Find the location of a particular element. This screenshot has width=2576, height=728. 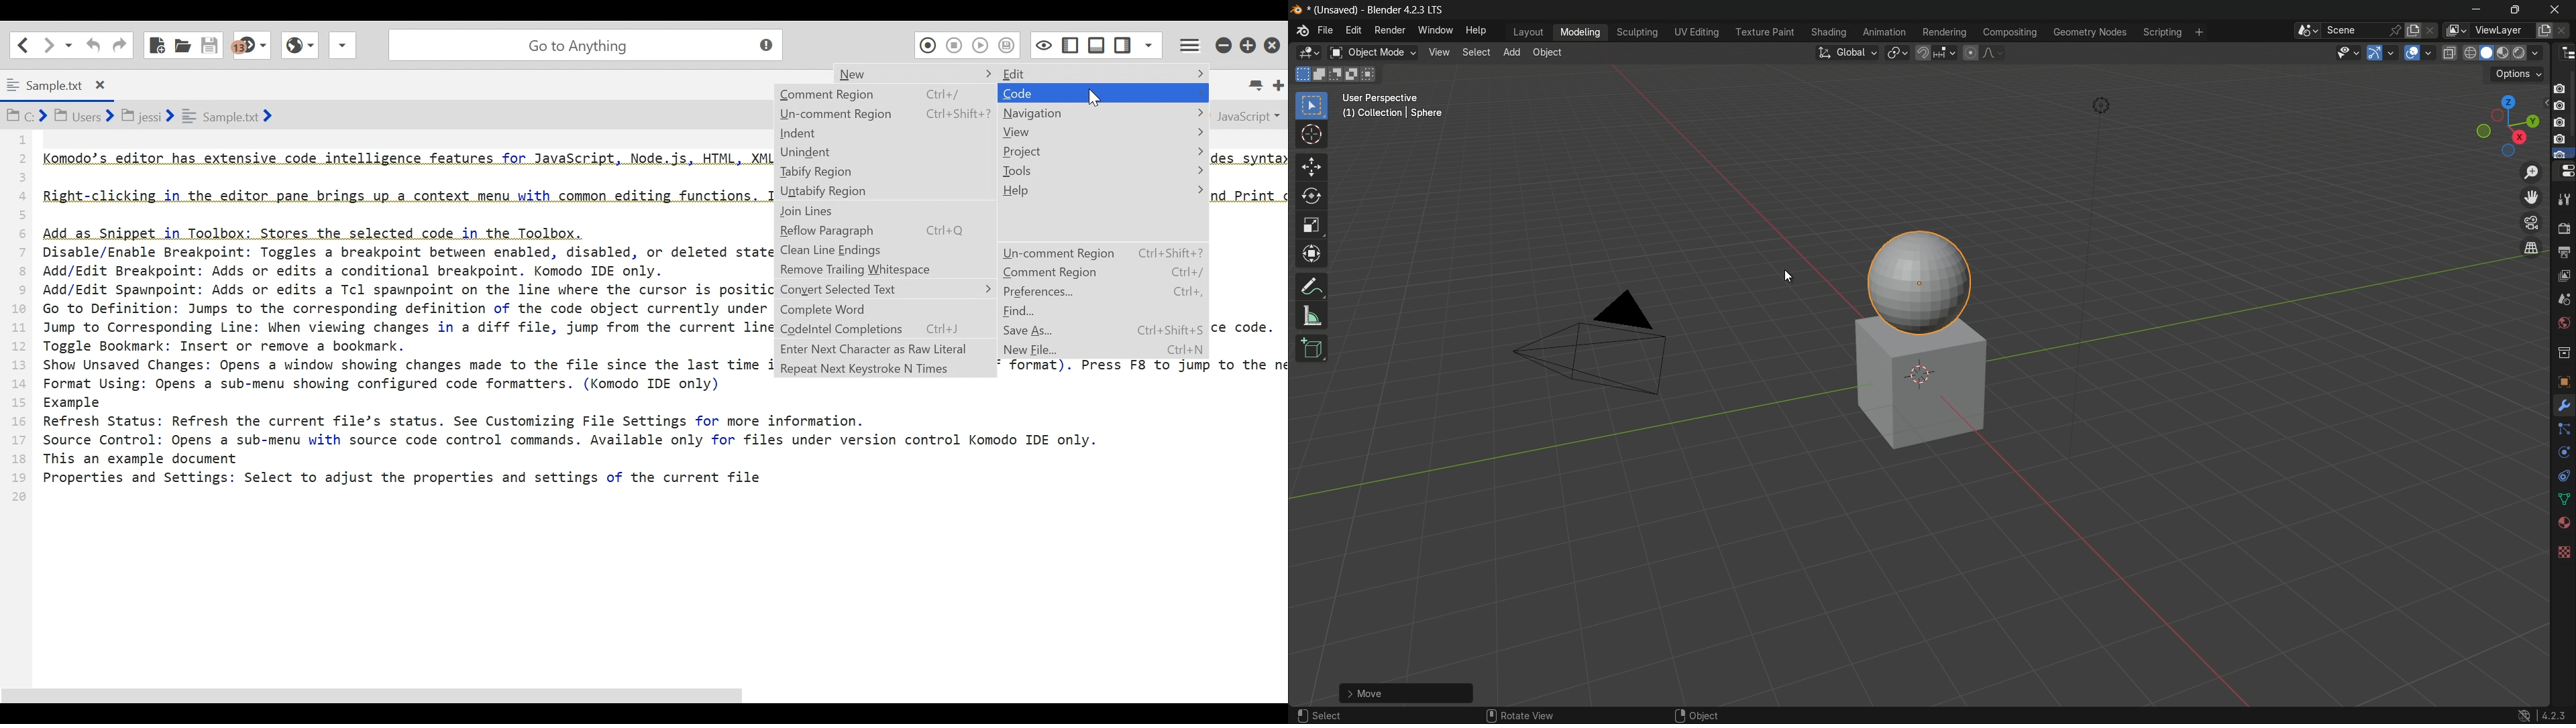

Go forward one loaction is located at coordinates (48, 45).